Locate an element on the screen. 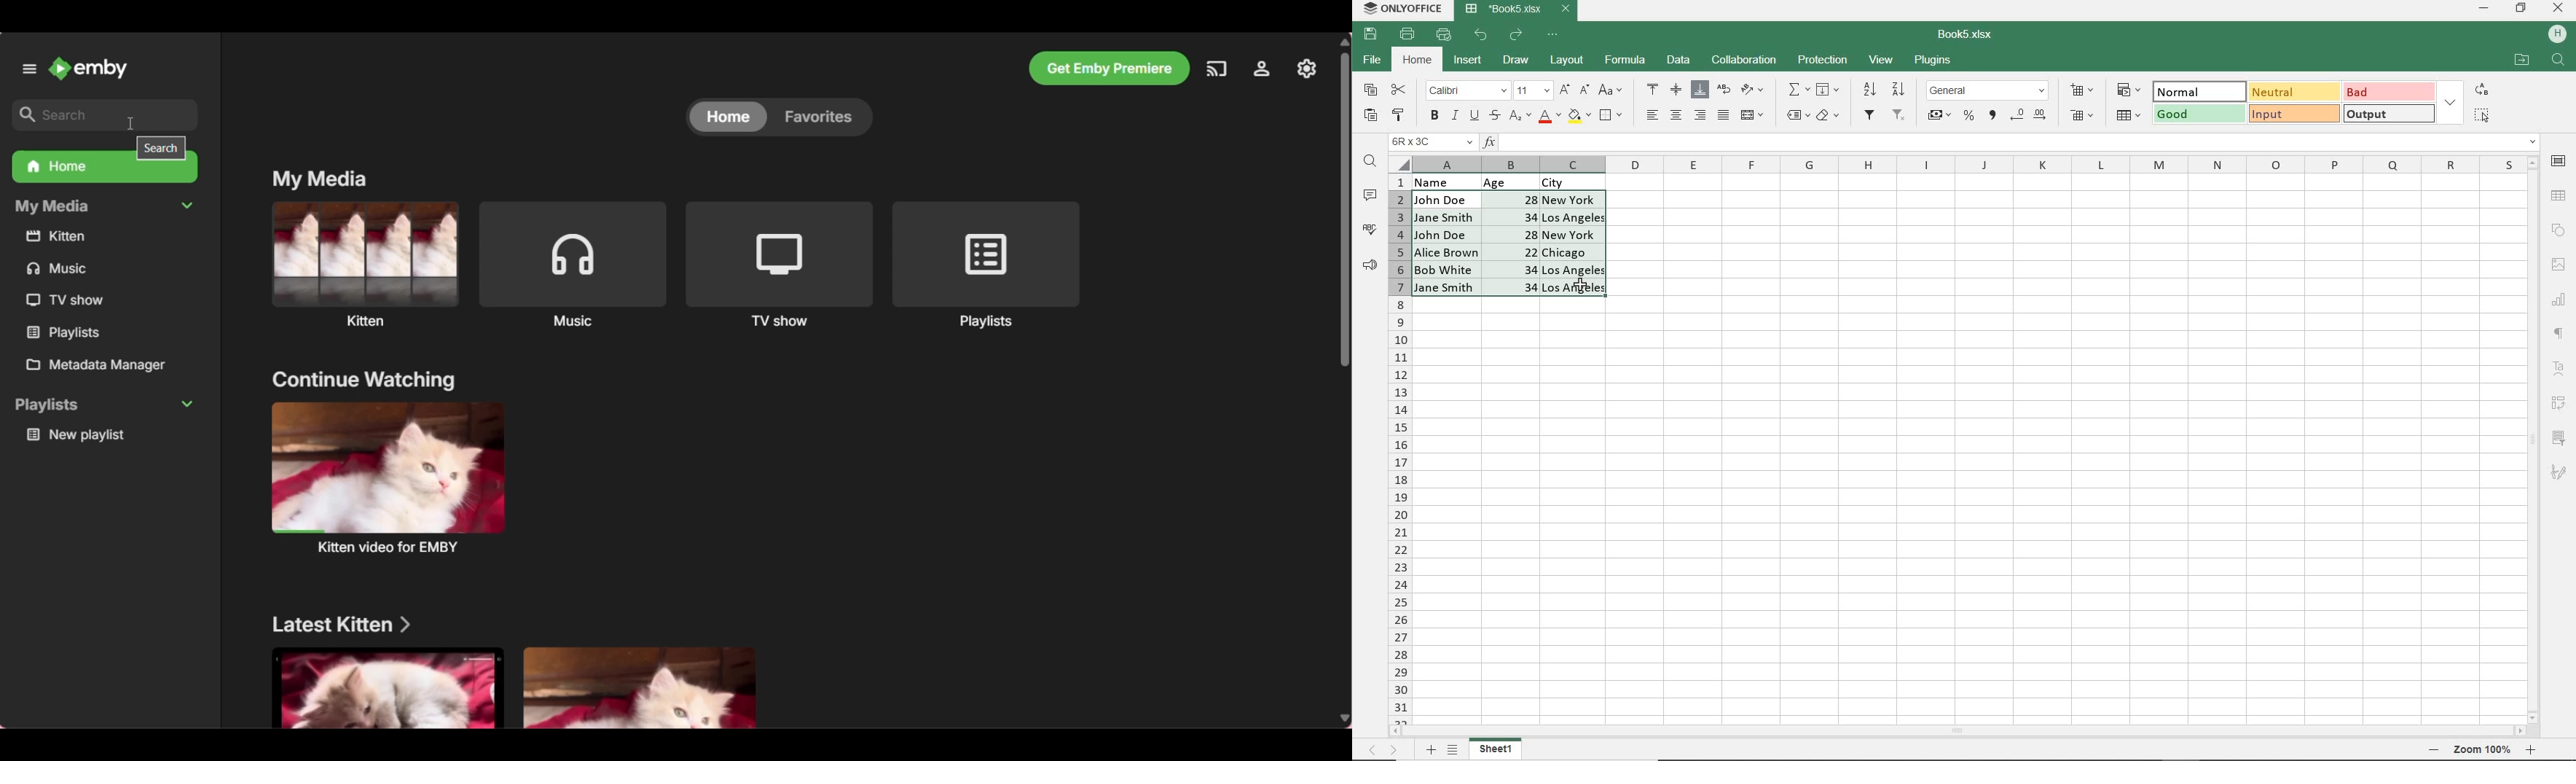 The width and height of the screenshot is (2576, 784). LAYOUT is located at coordinates (1565, 61).